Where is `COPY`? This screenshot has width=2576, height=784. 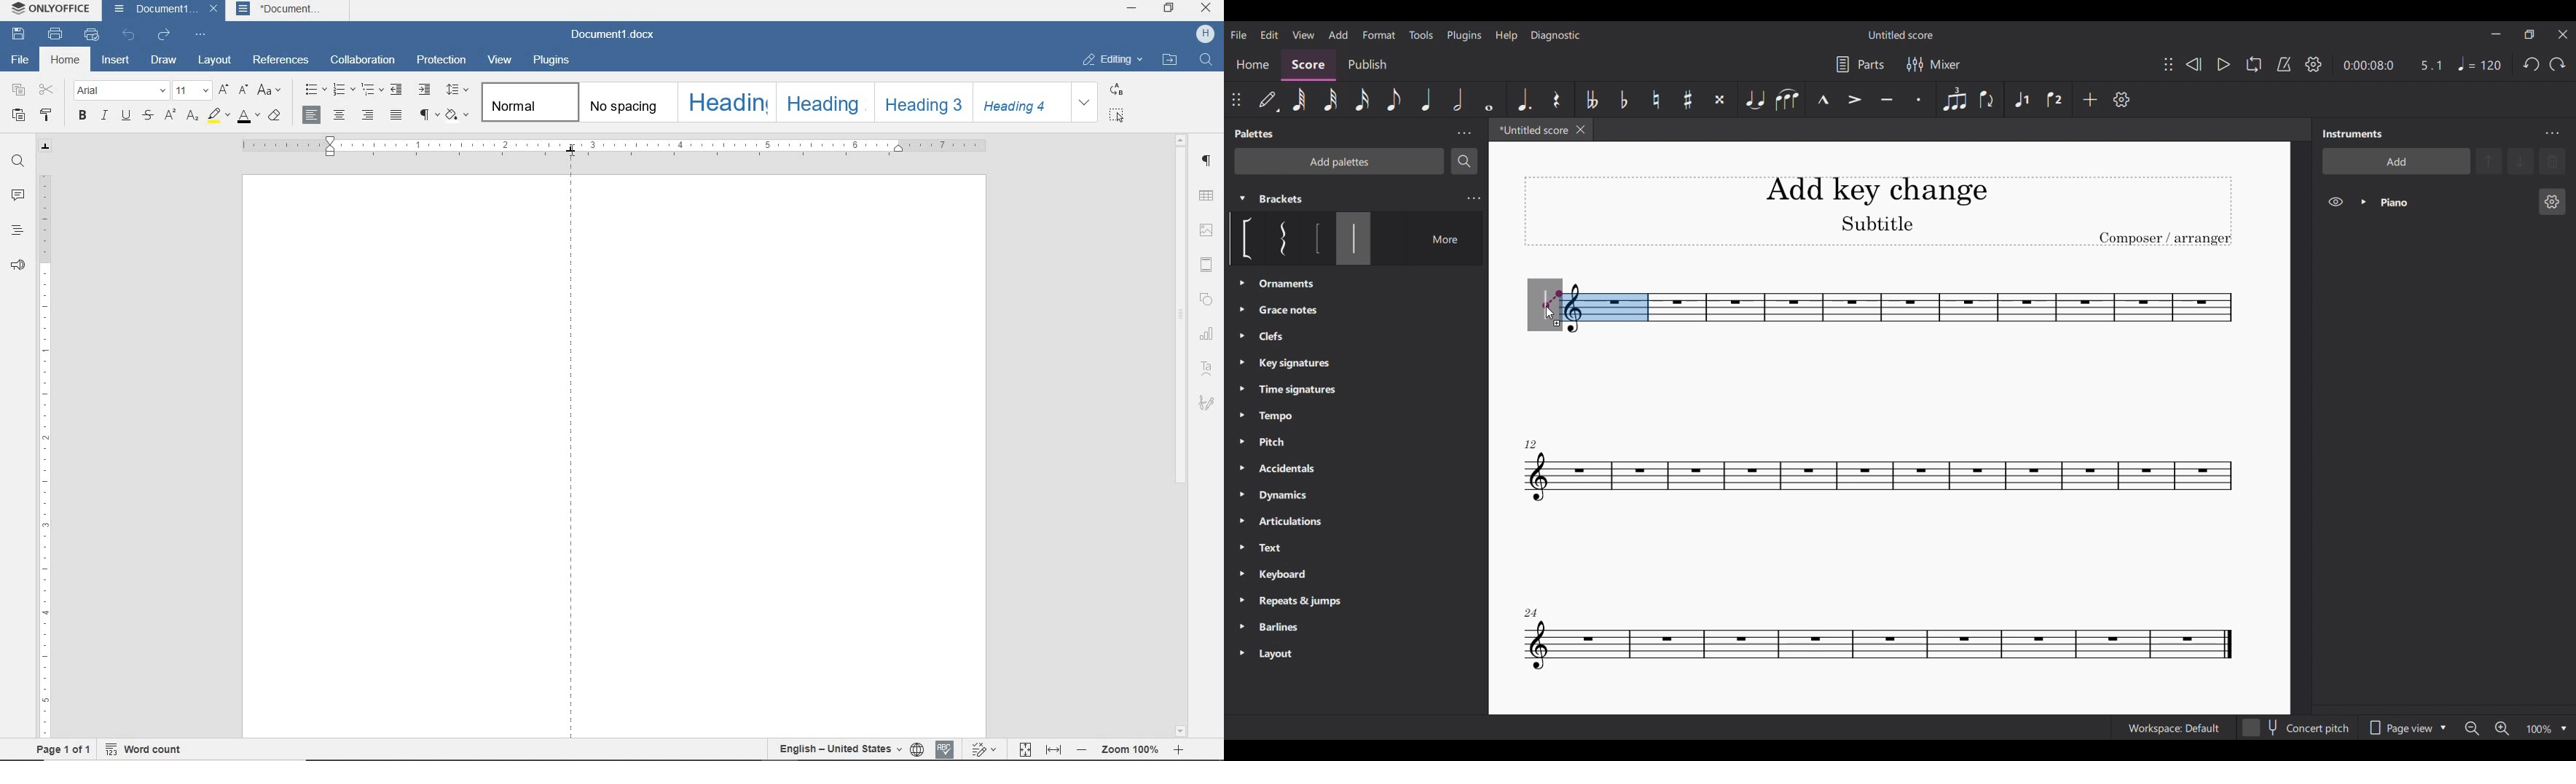 COPY is located at coordinates (19, 90).